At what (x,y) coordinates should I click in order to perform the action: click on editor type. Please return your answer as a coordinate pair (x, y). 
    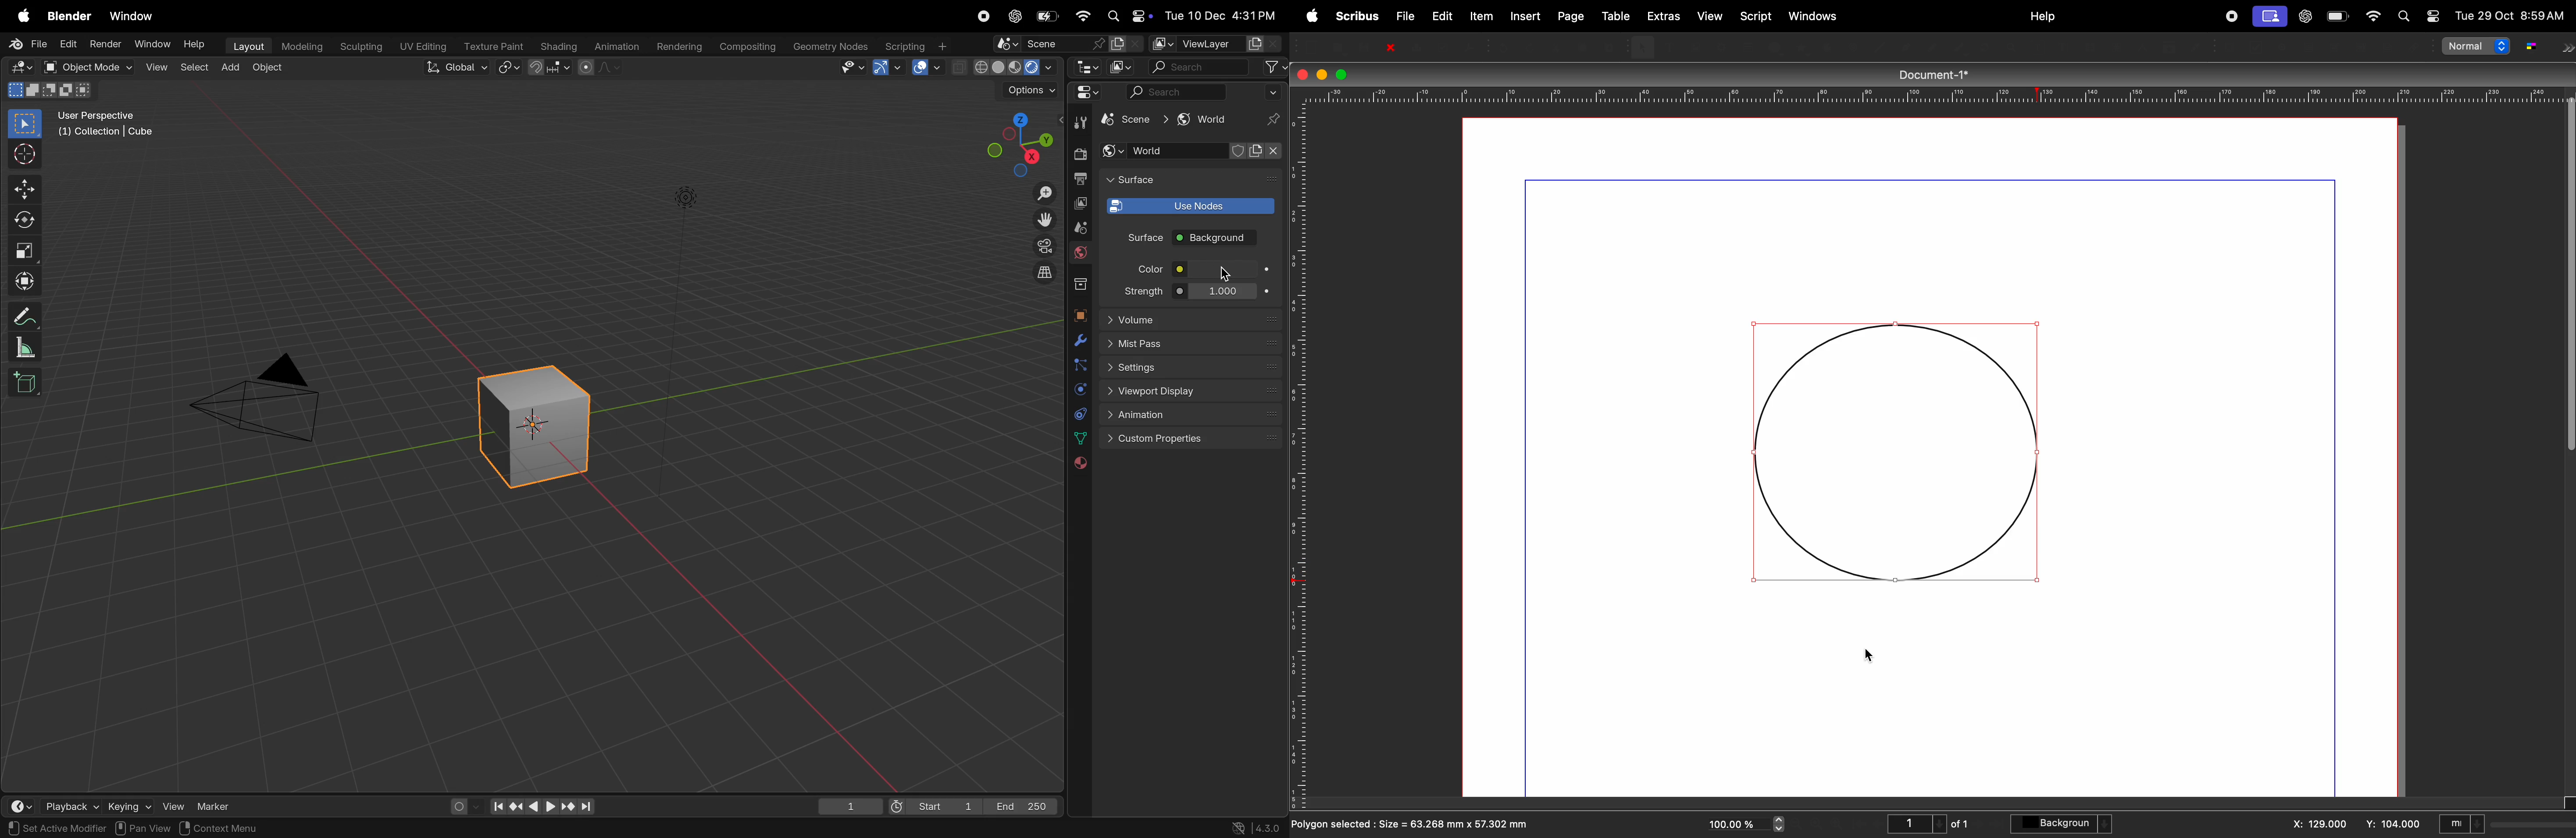
    Looking at the image, I should click on (24, 67).